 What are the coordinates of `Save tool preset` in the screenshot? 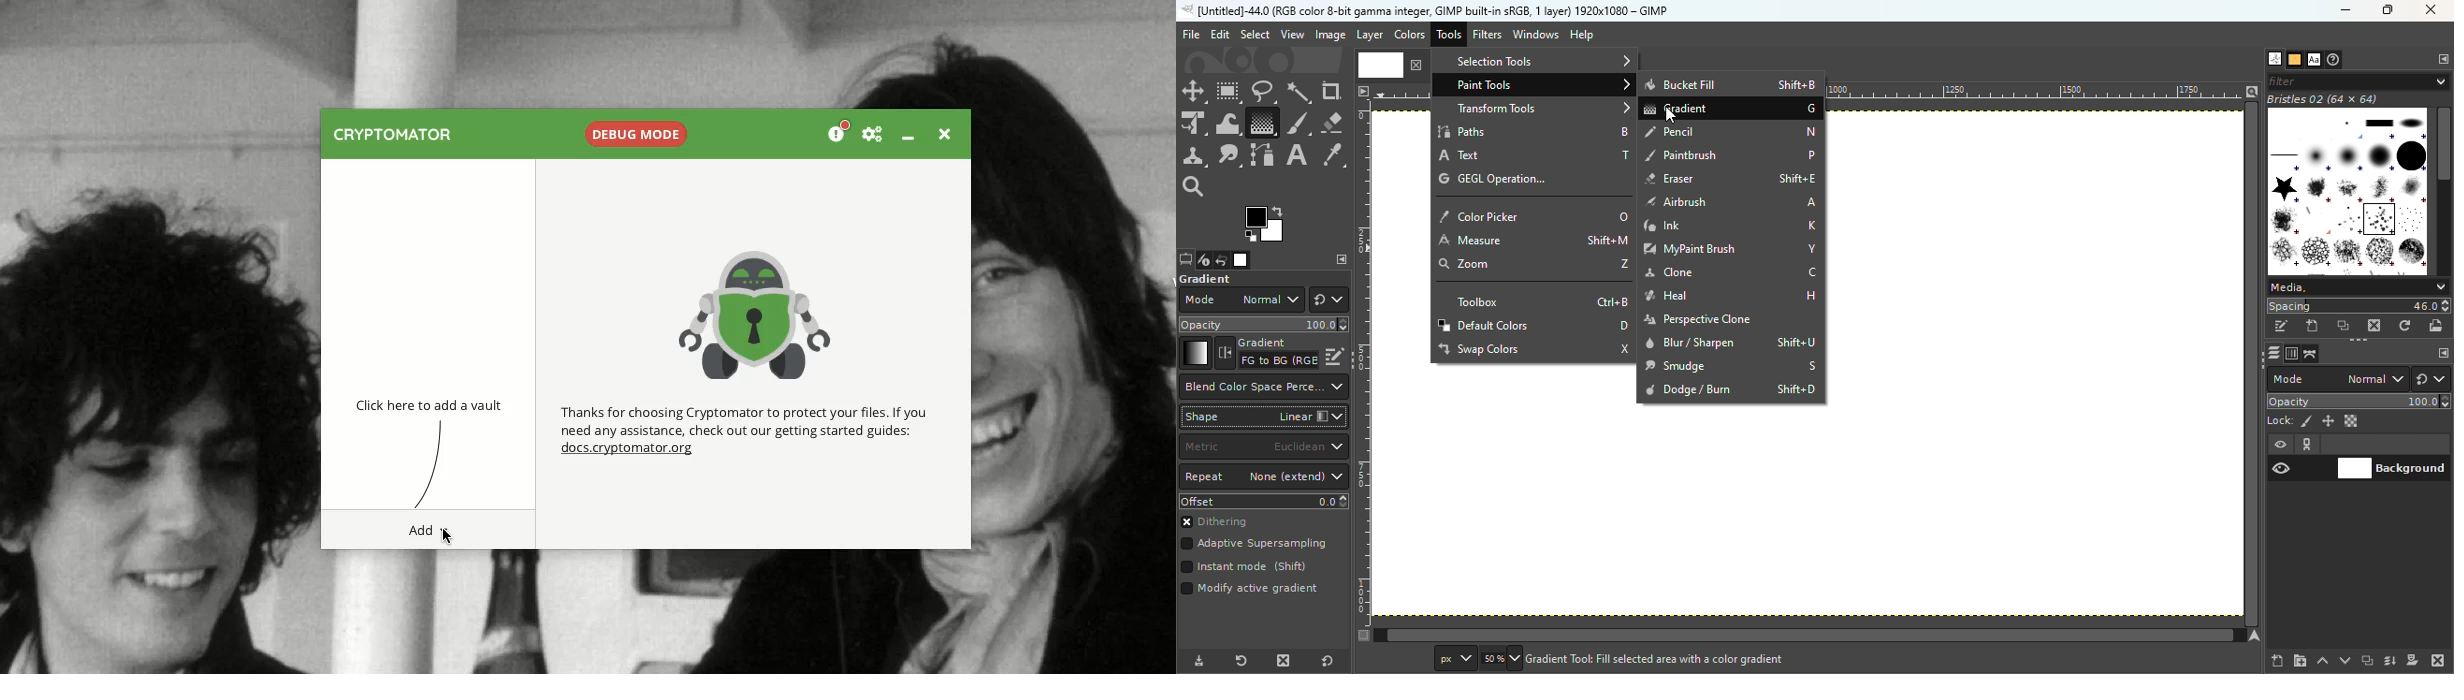 It's located at (1197, 662).